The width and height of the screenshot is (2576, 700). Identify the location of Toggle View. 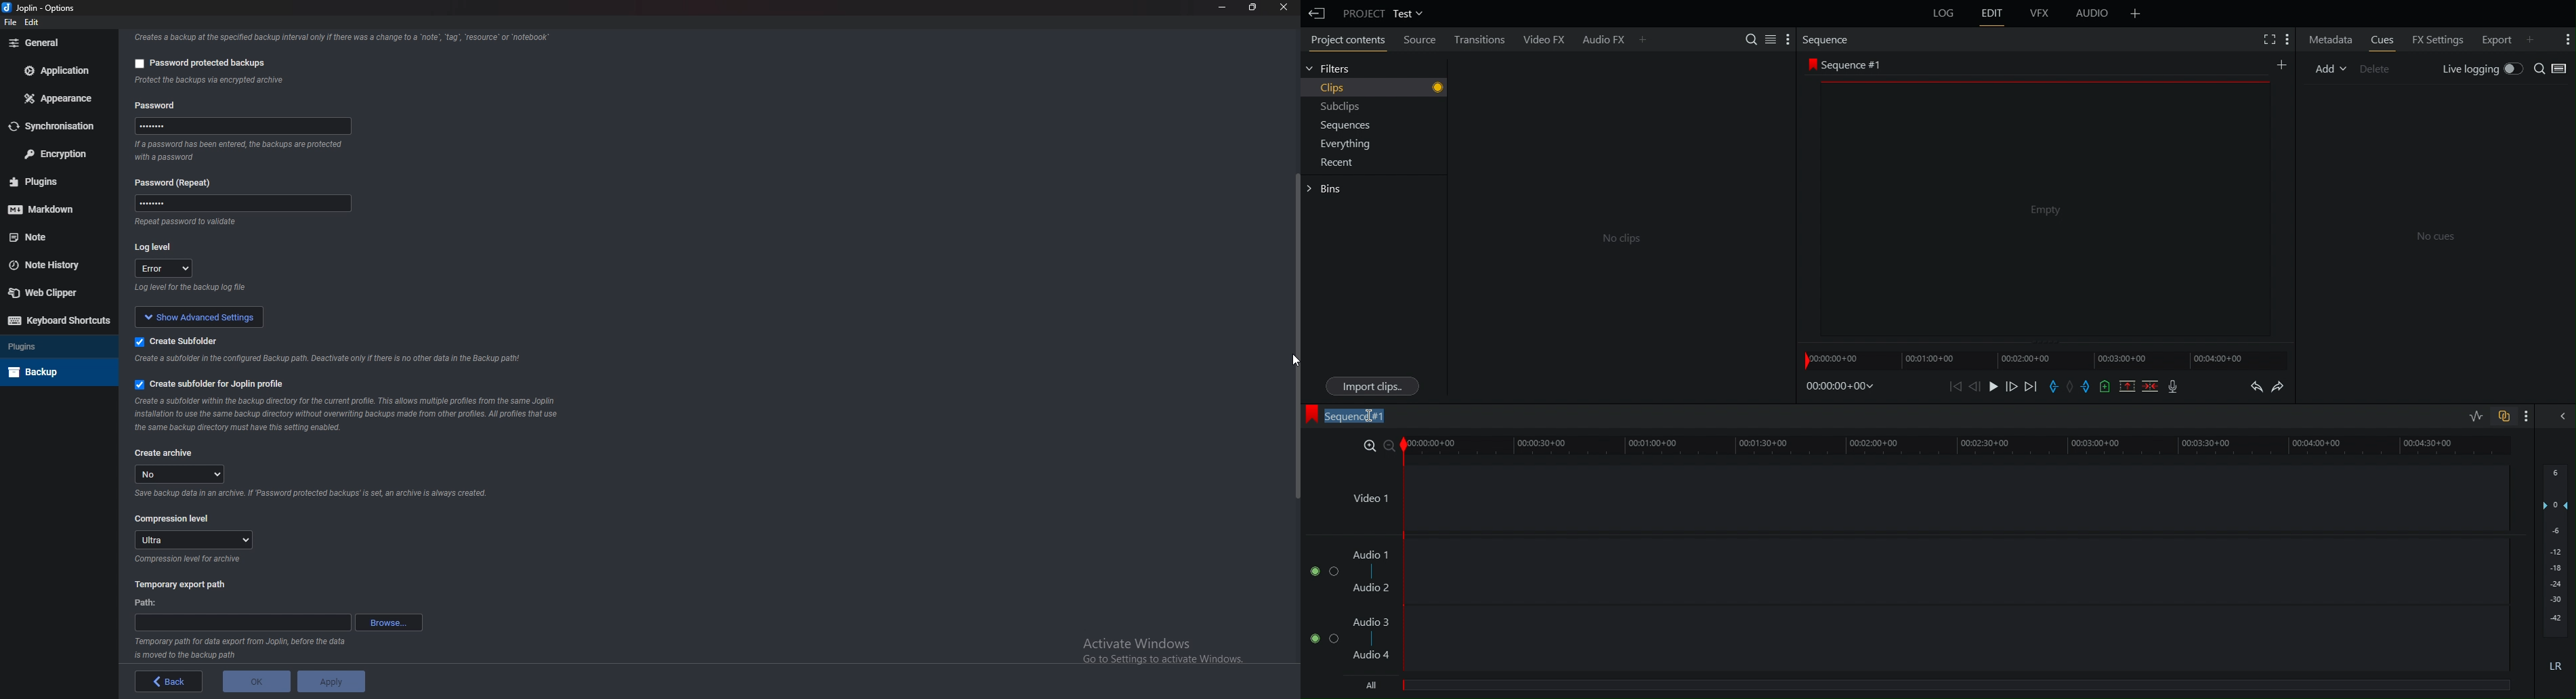
(2565, 68).